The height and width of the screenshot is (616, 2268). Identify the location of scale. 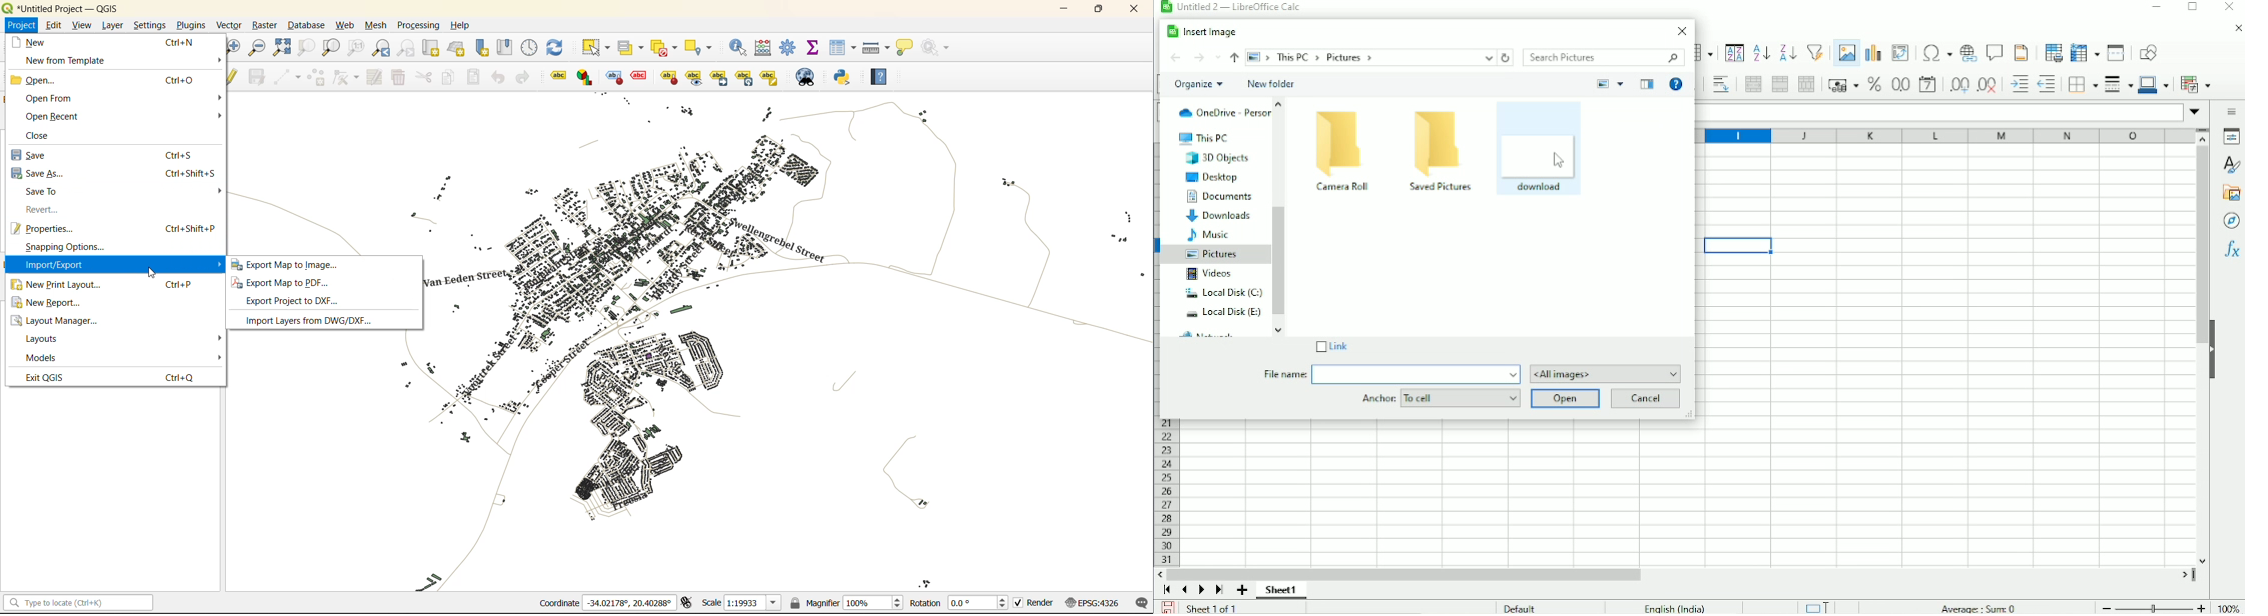
(738, 603).